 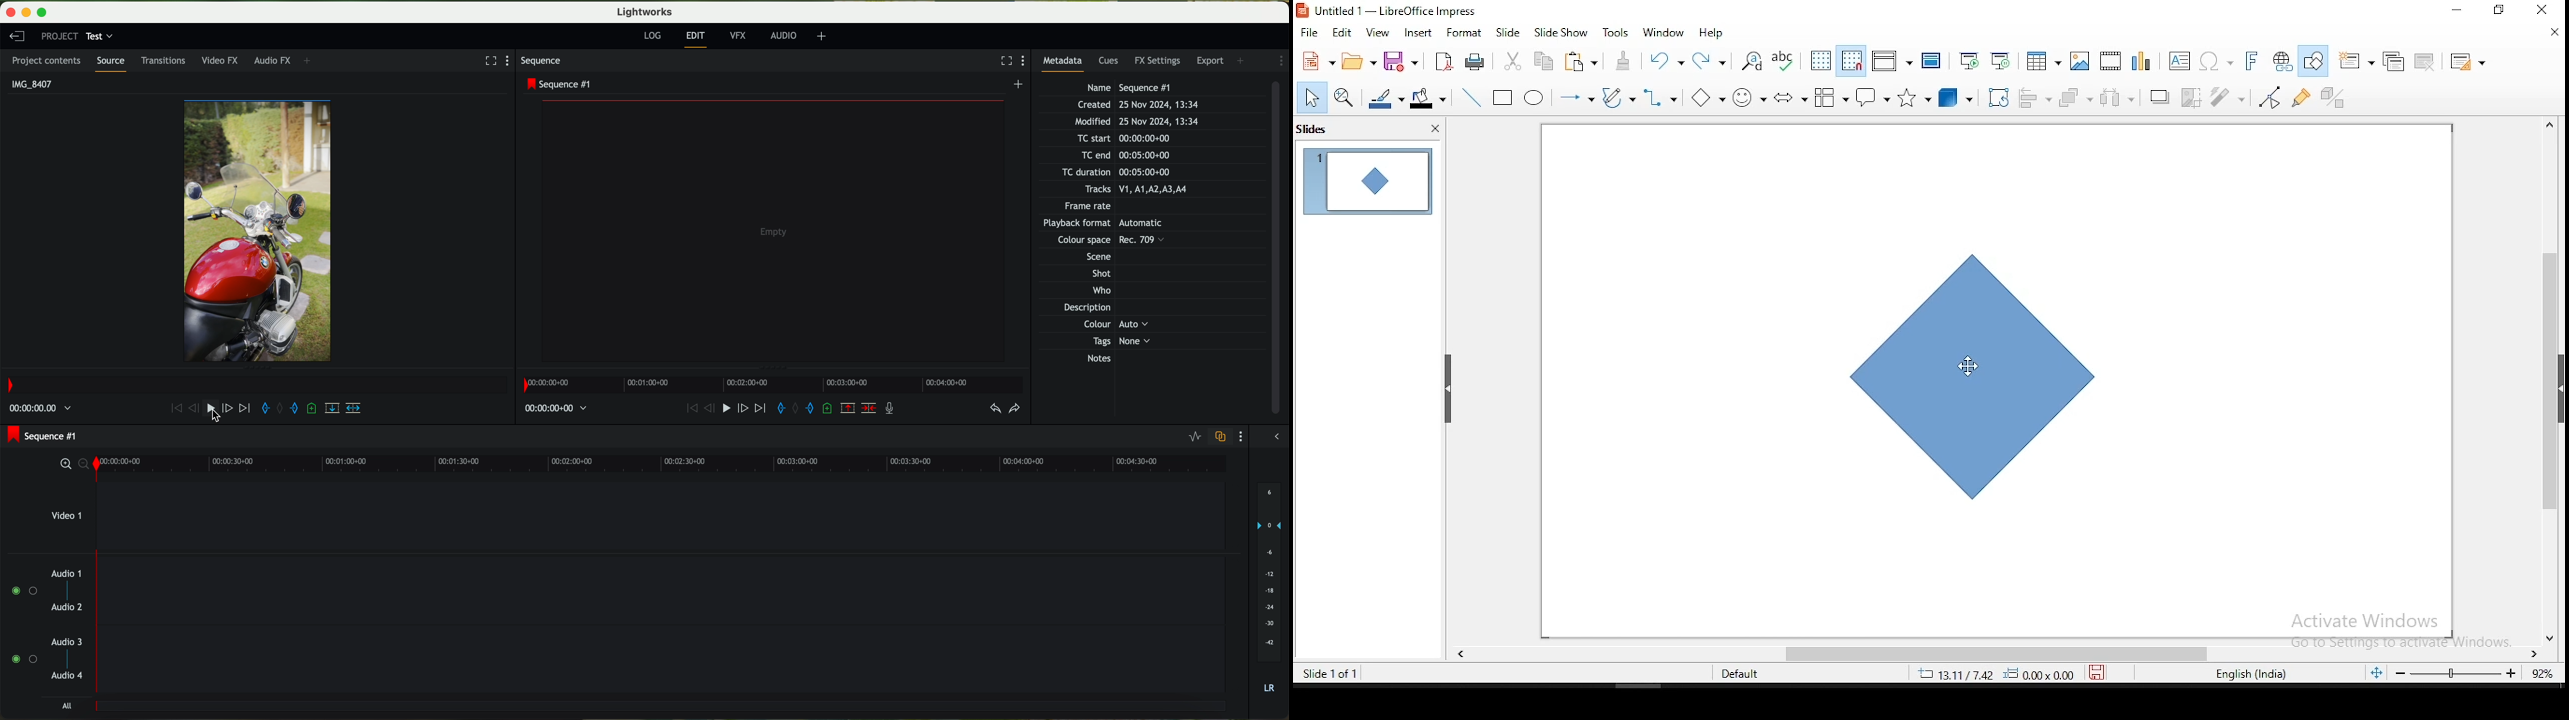 I want to click on track, so click(x=662, y=708).